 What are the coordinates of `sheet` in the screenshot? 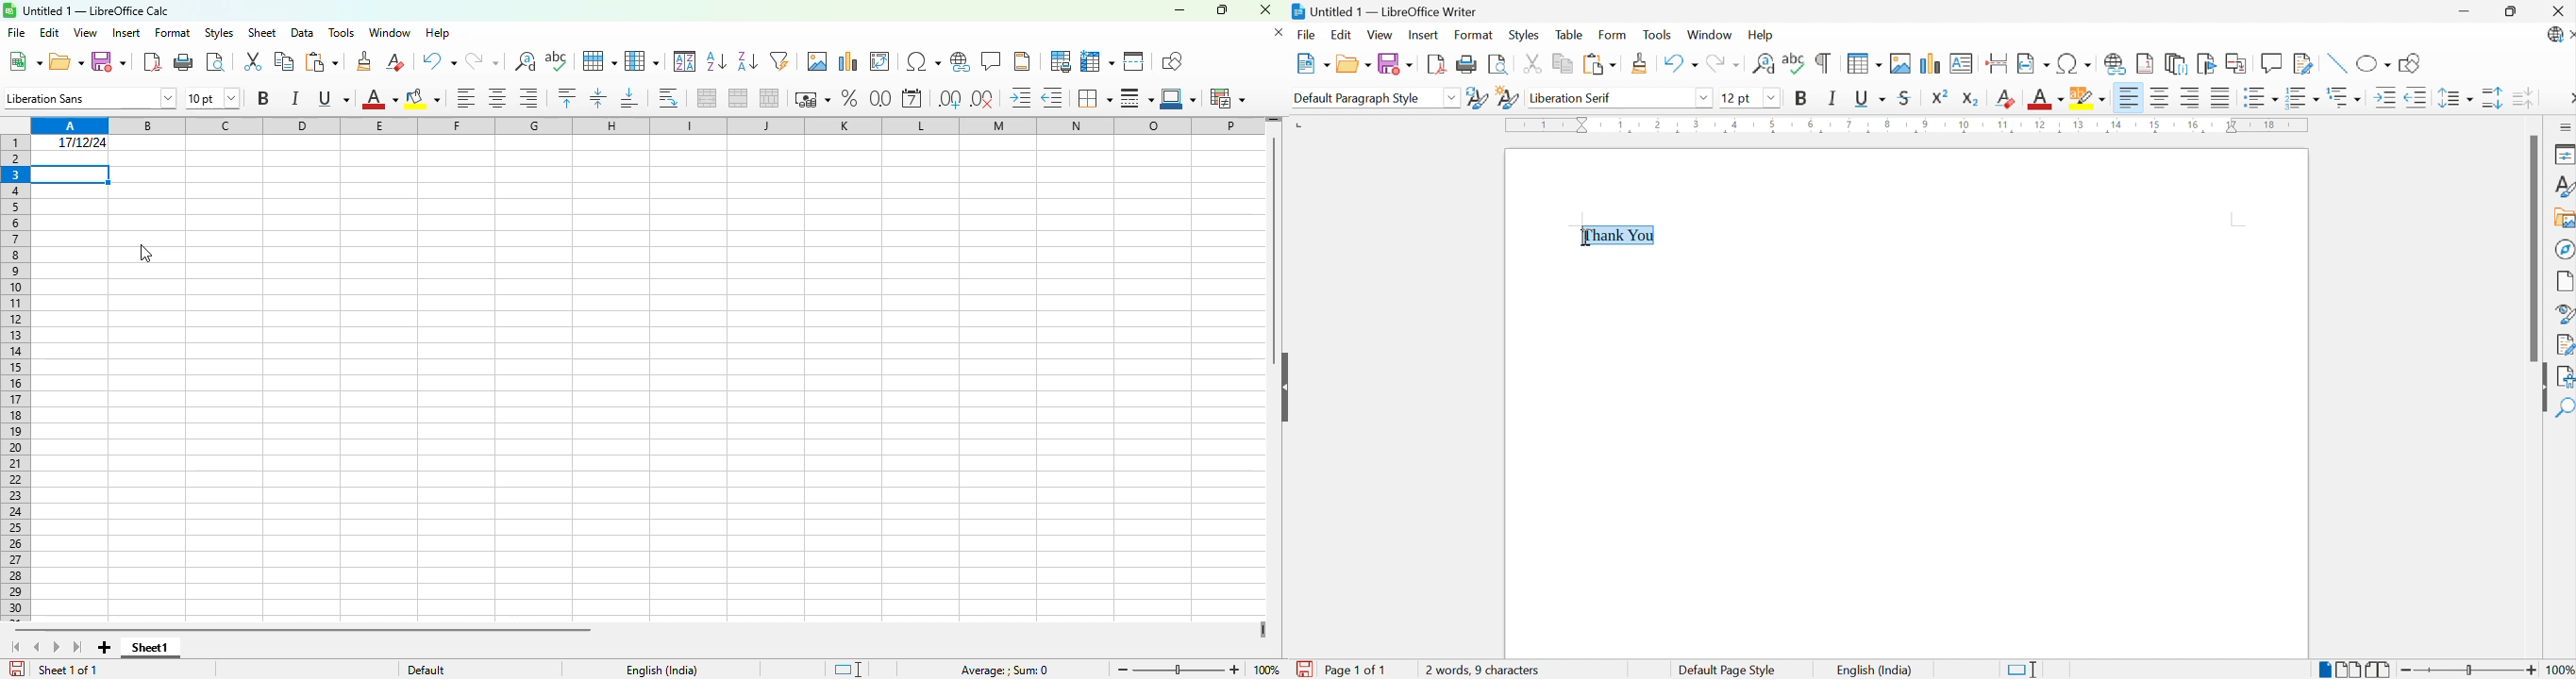 It's located at (262, 33).